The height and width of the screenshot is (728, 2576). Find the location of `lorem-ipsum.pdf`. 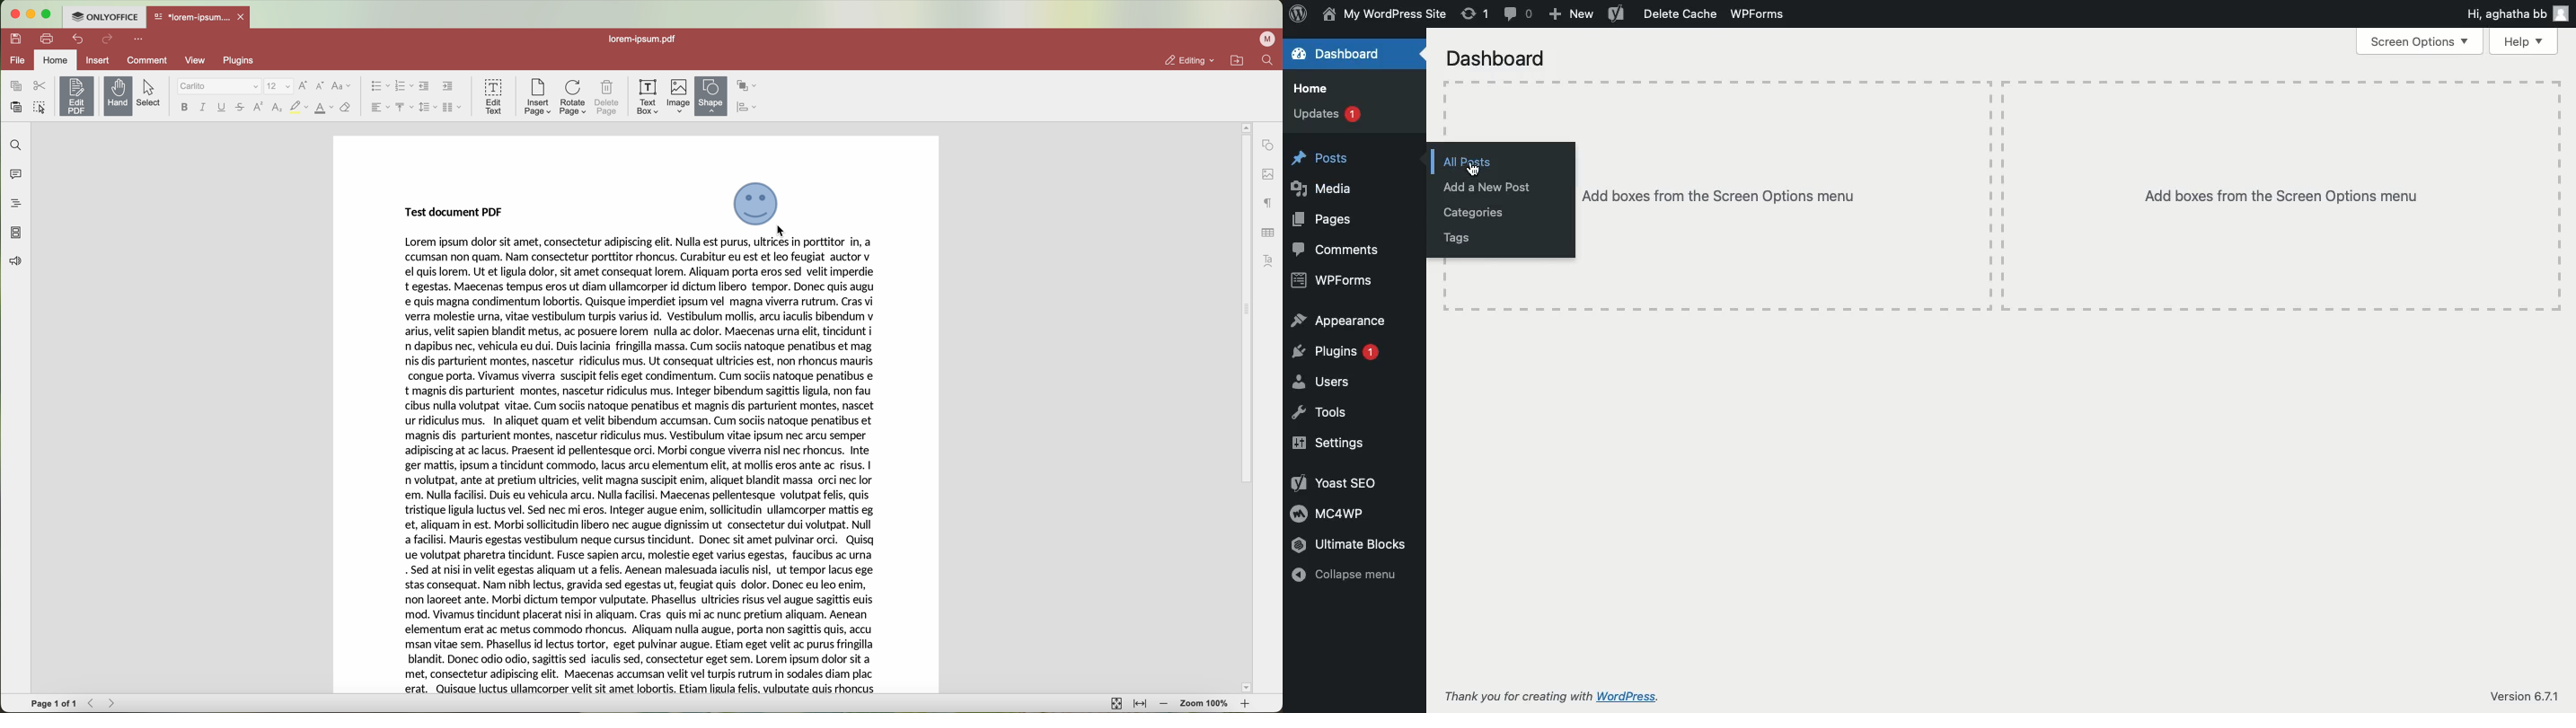

lorem-ipsum.pdf is located at coordinates (647, 39).